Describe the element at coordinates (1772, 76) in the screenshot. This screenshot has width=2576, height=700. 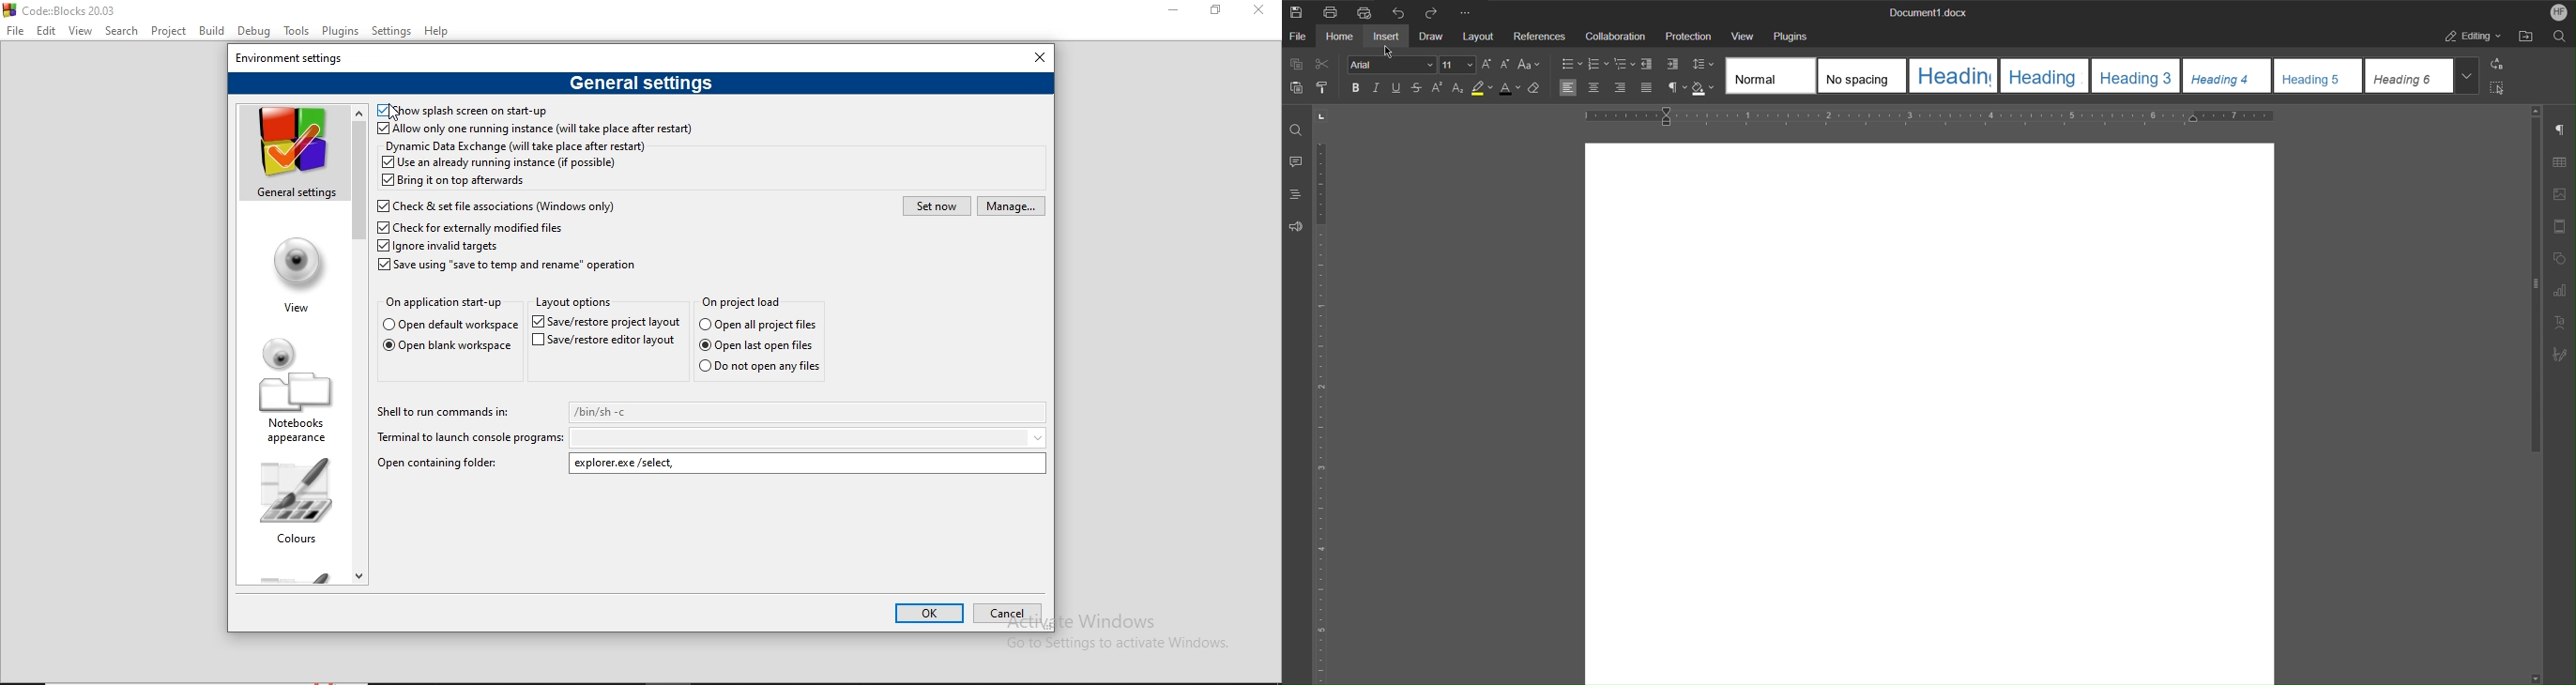
I see `Normal` at that location.